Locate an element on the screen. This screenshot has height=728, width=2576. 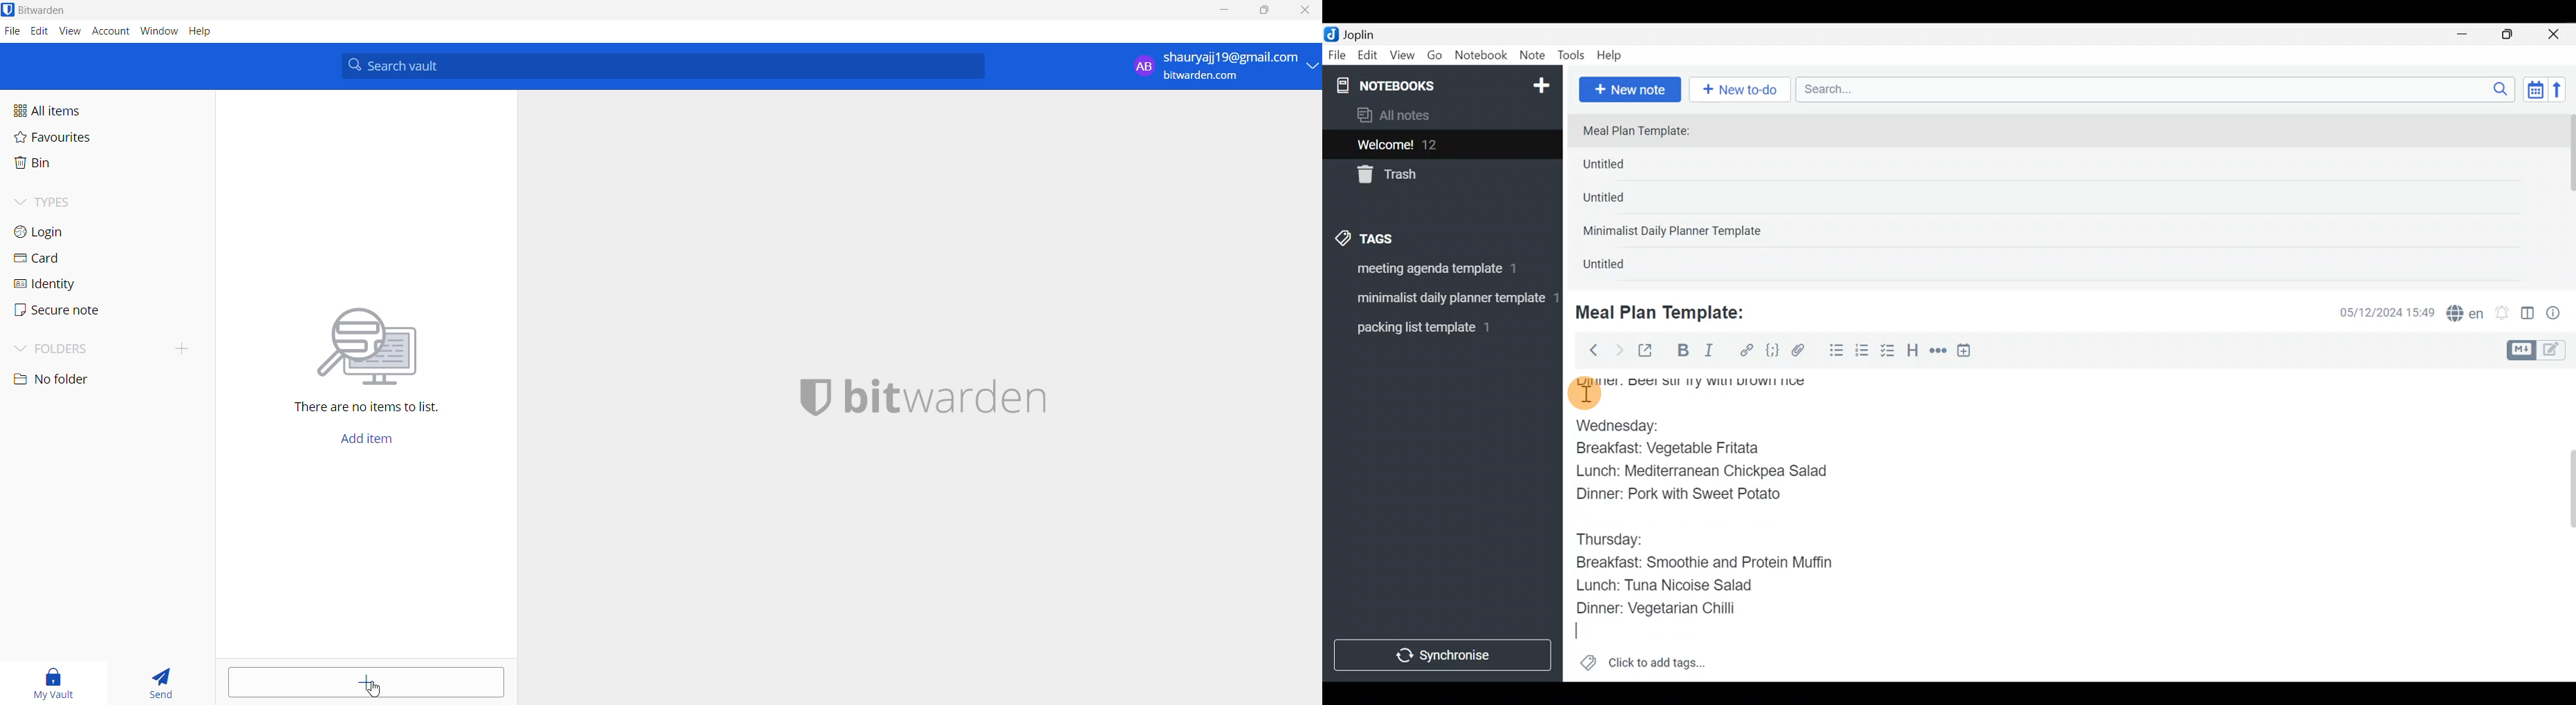
types is located at coordinates (86, 207).